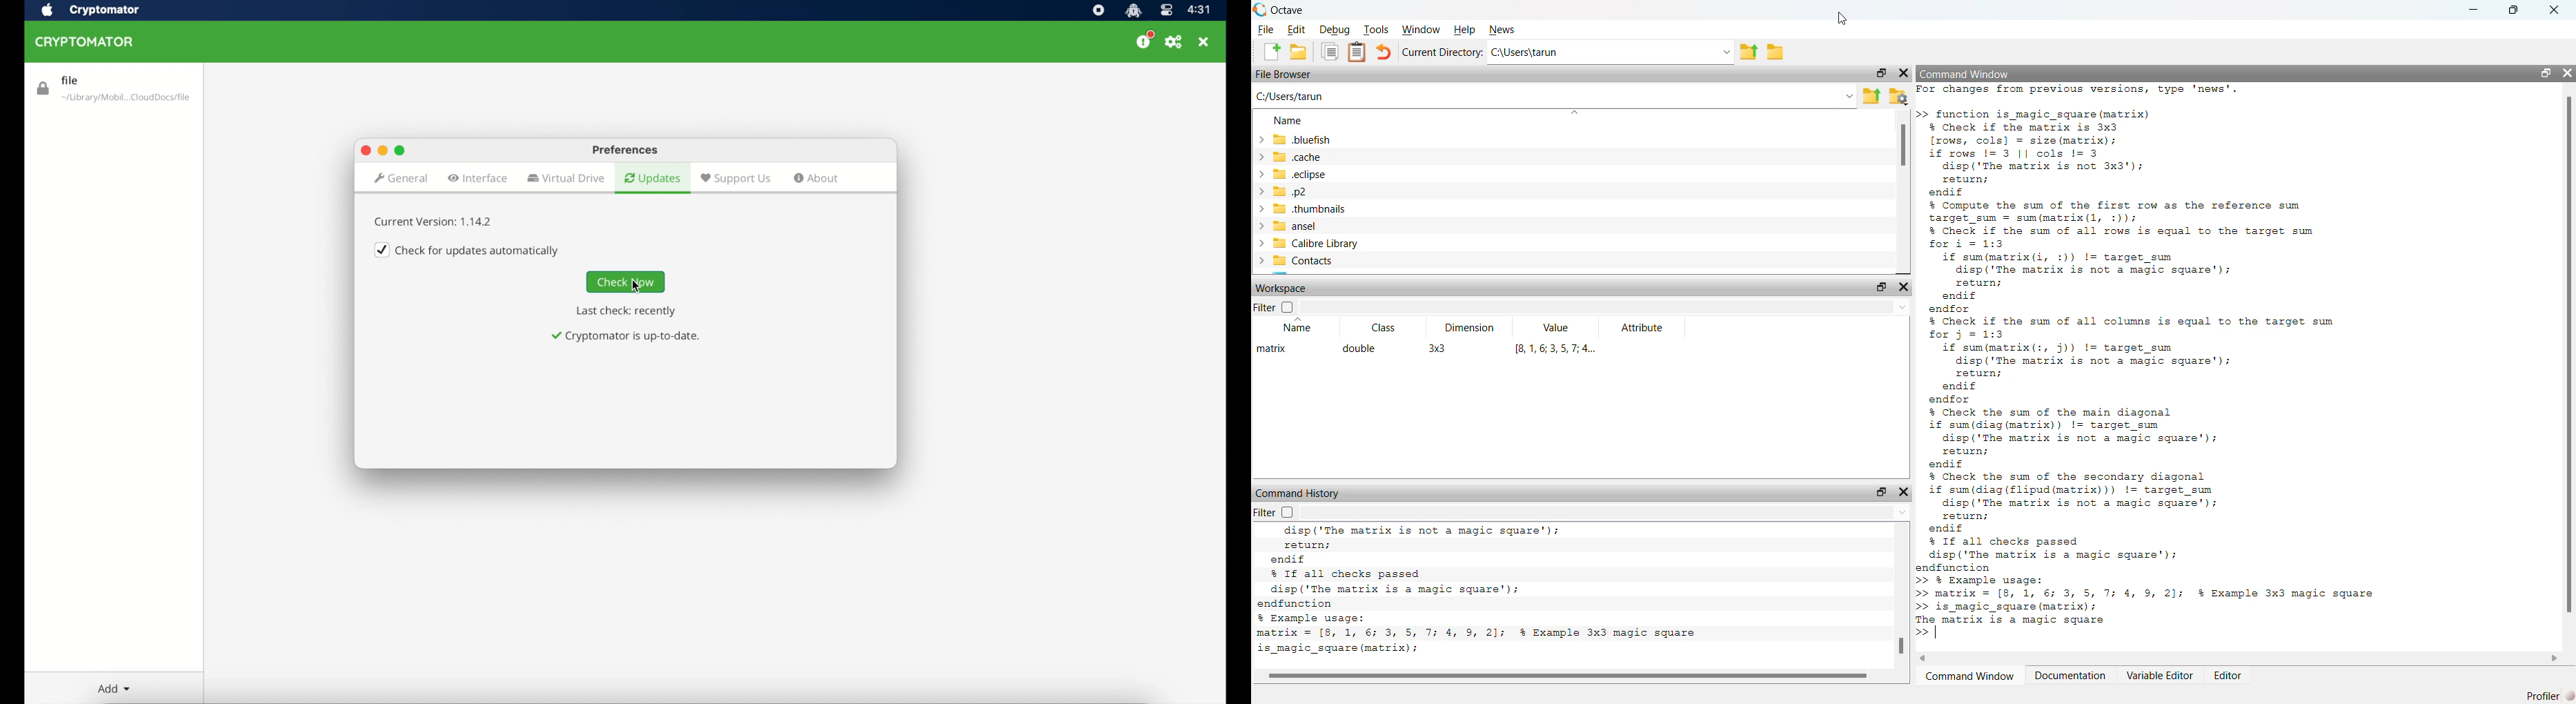  Describe the element at coordinates (1288, 156) in the screenshot. I see `.cache` at that location.